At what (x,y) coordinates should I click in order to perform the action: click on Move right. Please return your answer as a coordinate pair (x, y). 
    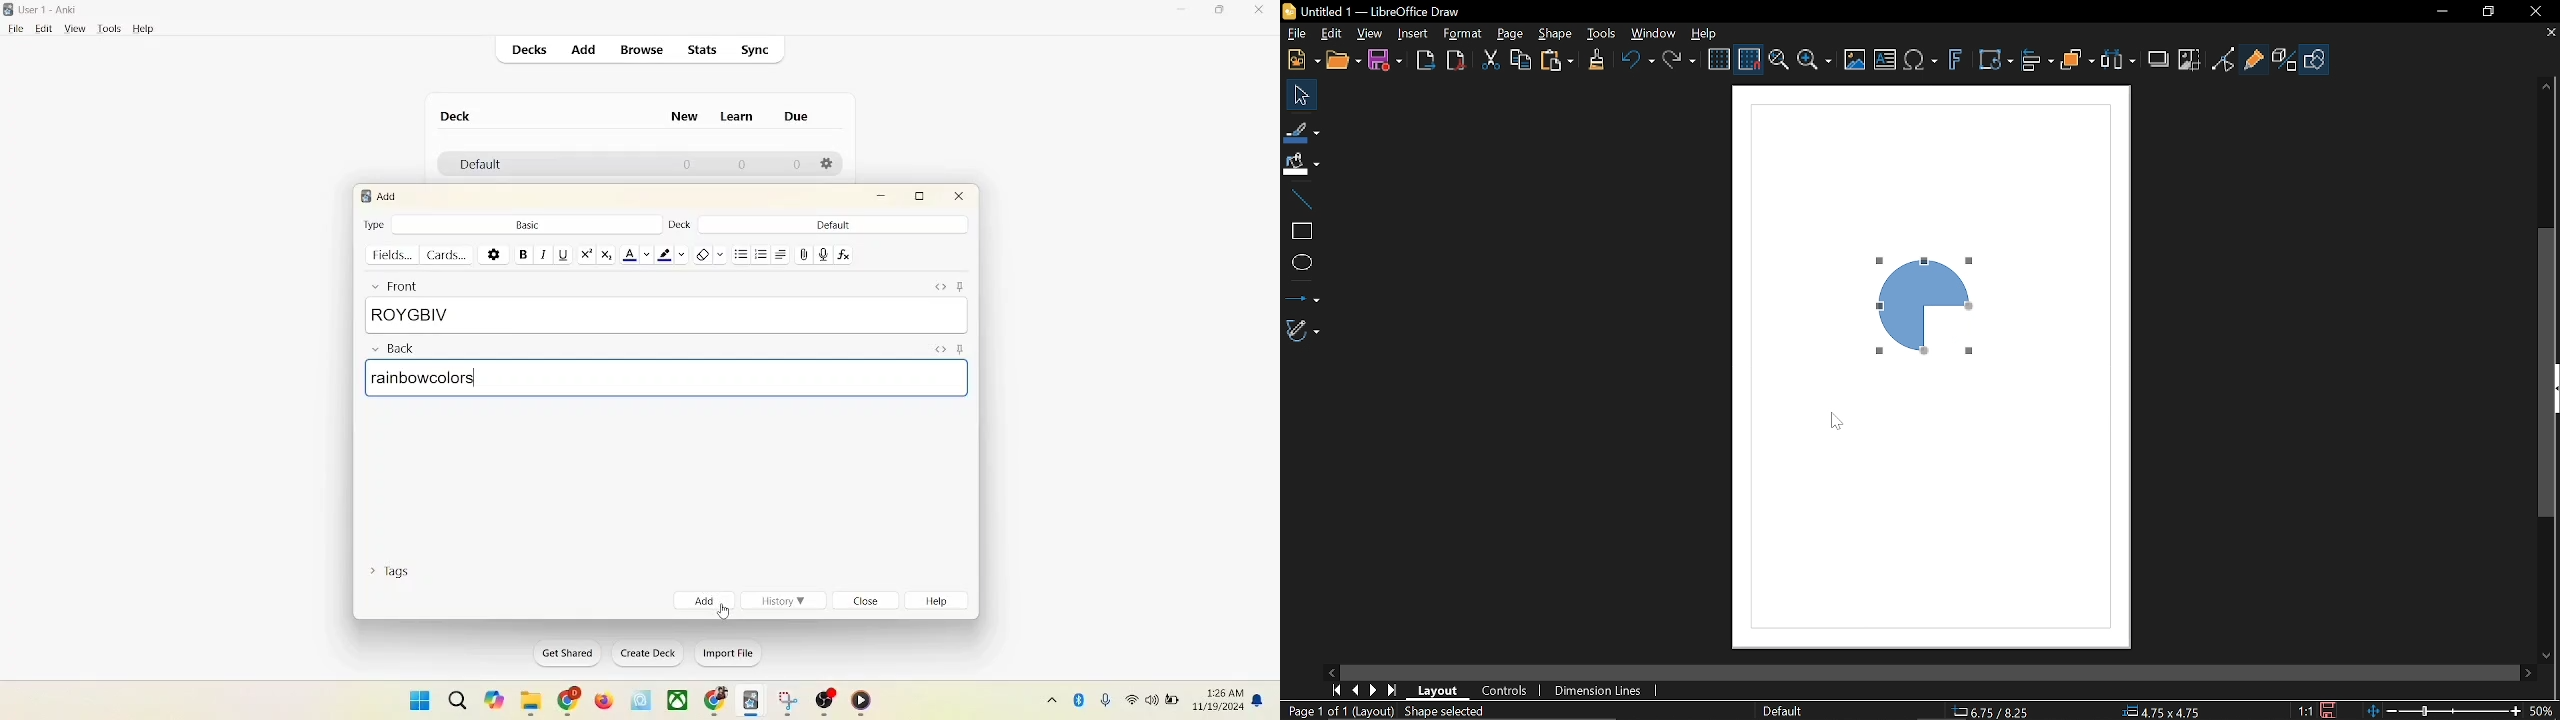
    Looking at the image, I should click on (2525, 672).